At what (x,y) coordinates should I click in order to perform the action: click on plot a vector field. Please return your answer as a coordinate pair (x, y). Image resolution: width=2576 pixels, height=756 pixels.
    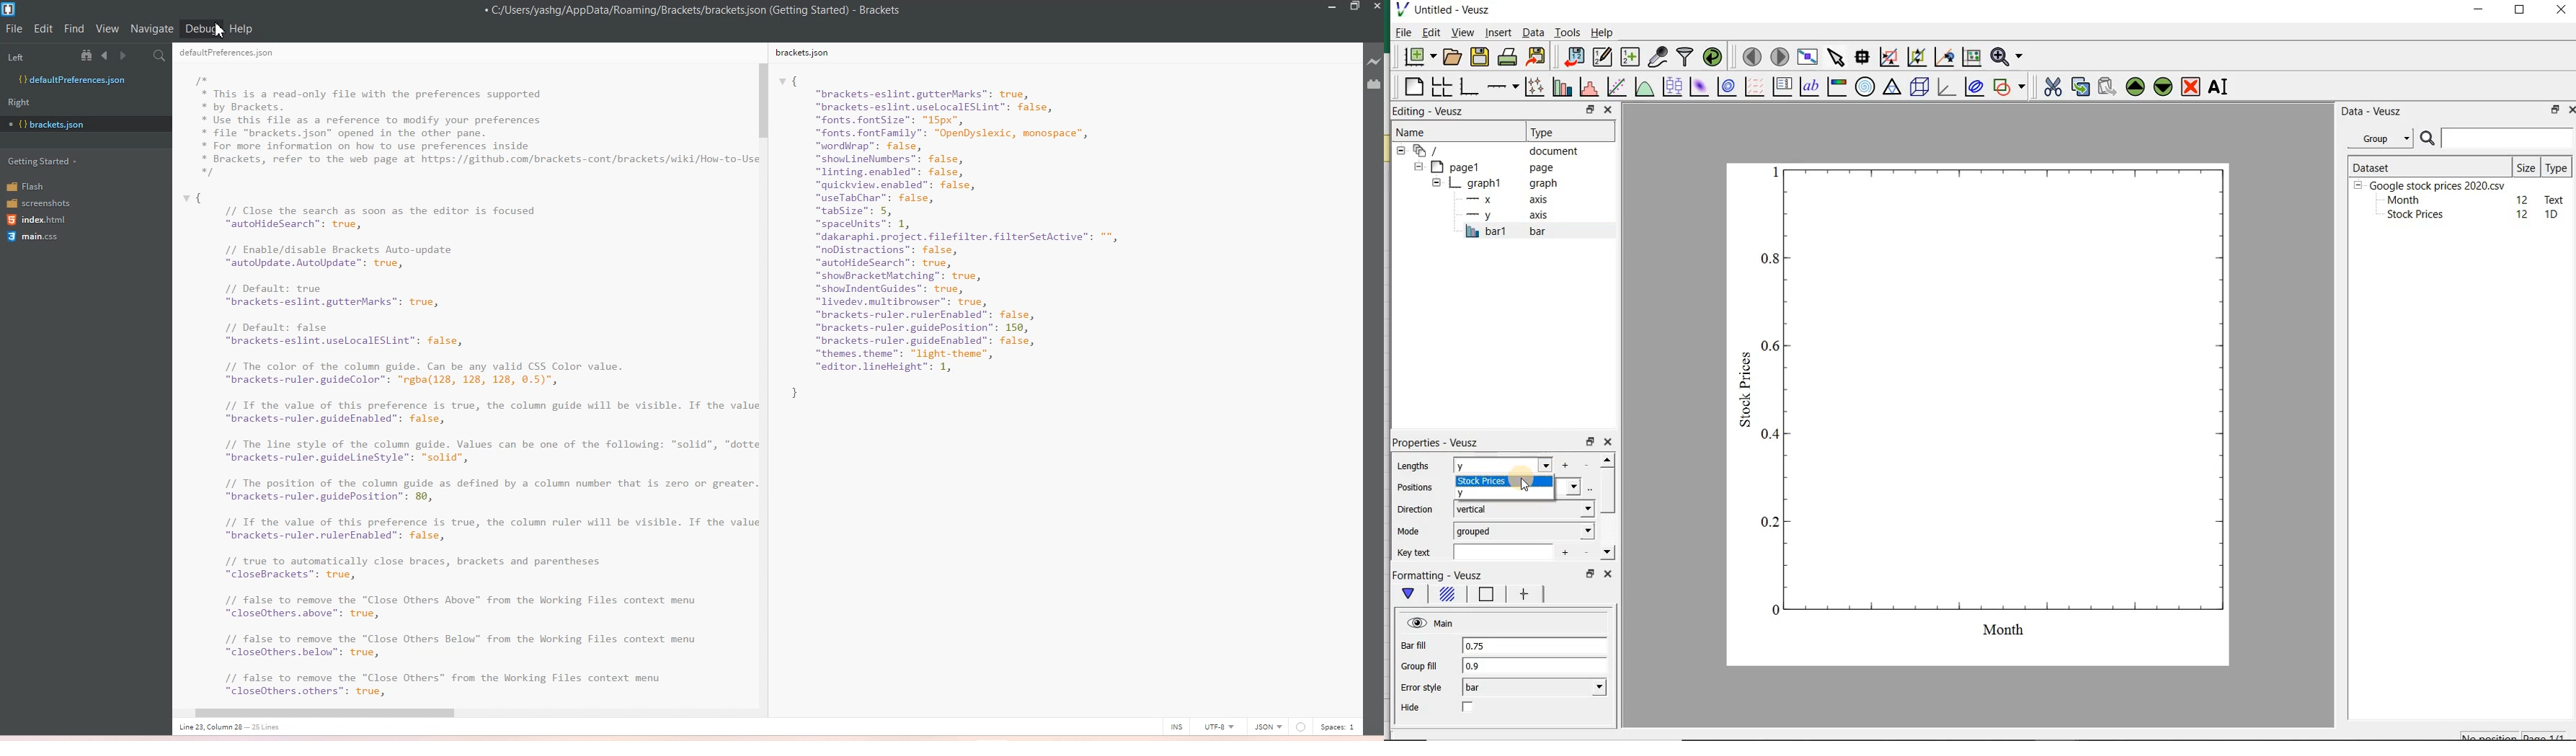
    Looking at the image, I should click on (1752, 88).